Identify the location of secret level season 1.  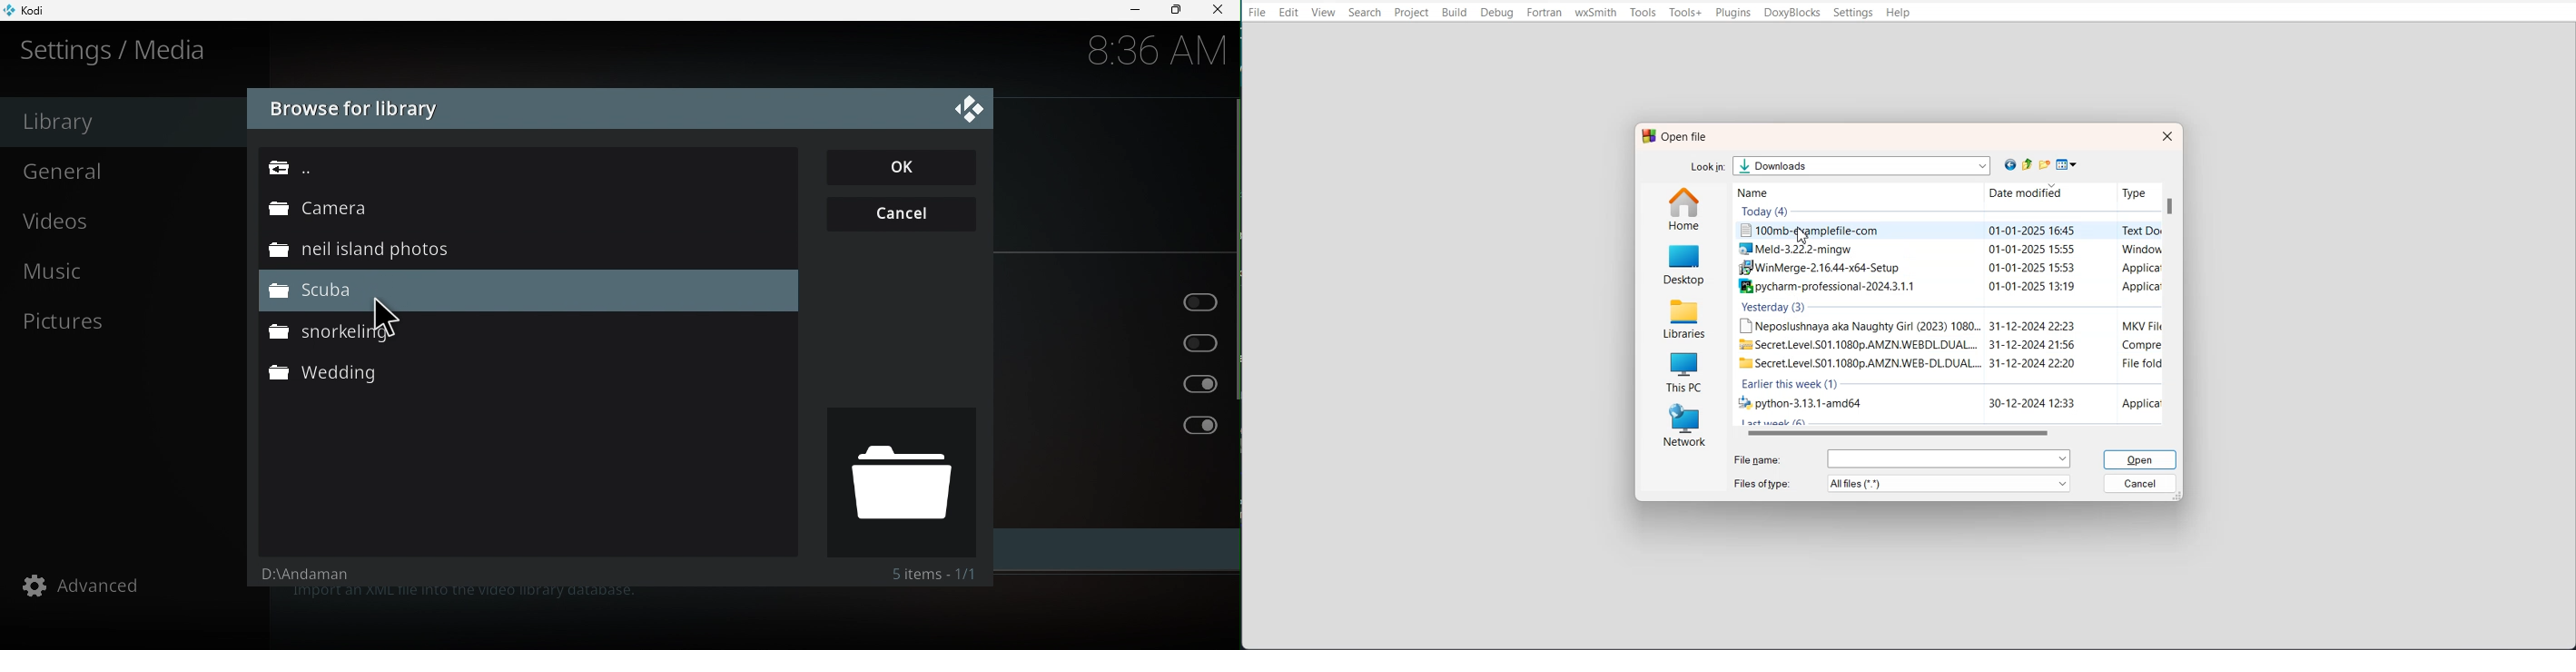
(1947, 344).